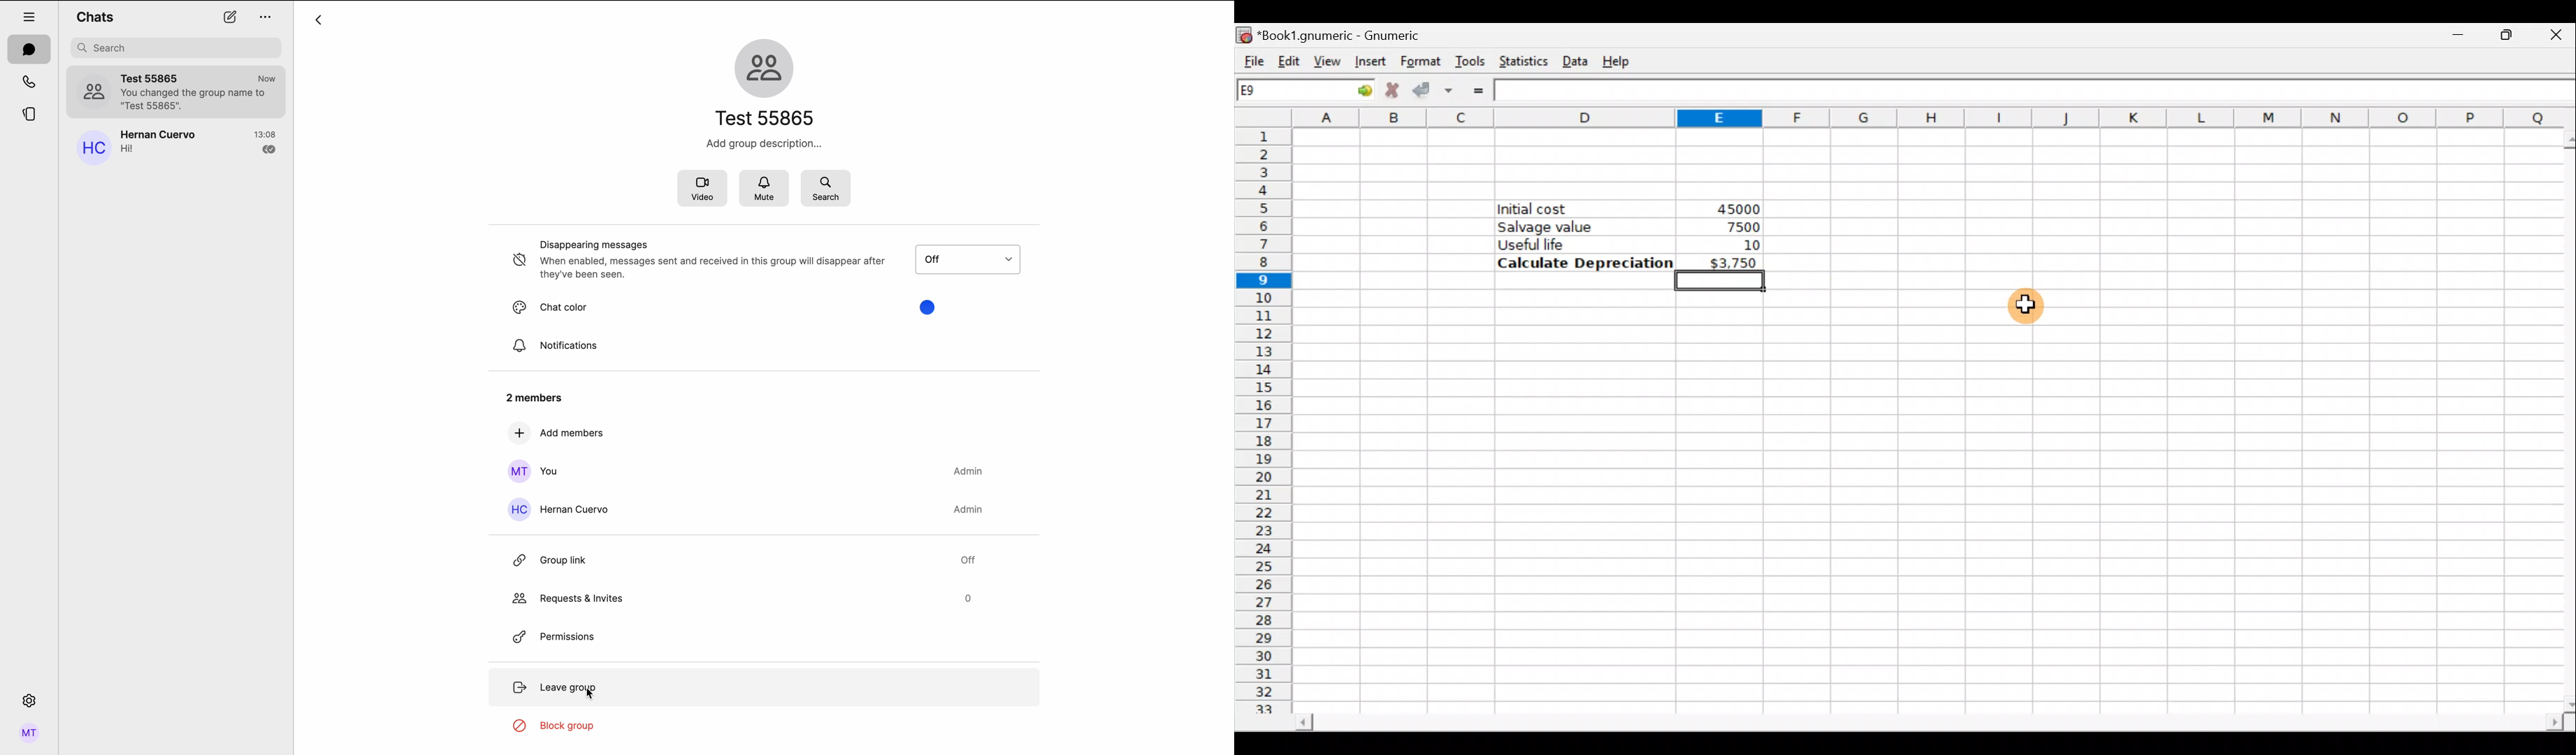 This screenshot has width=2576, height=756. I want to click on Format, so click(1419, 59).